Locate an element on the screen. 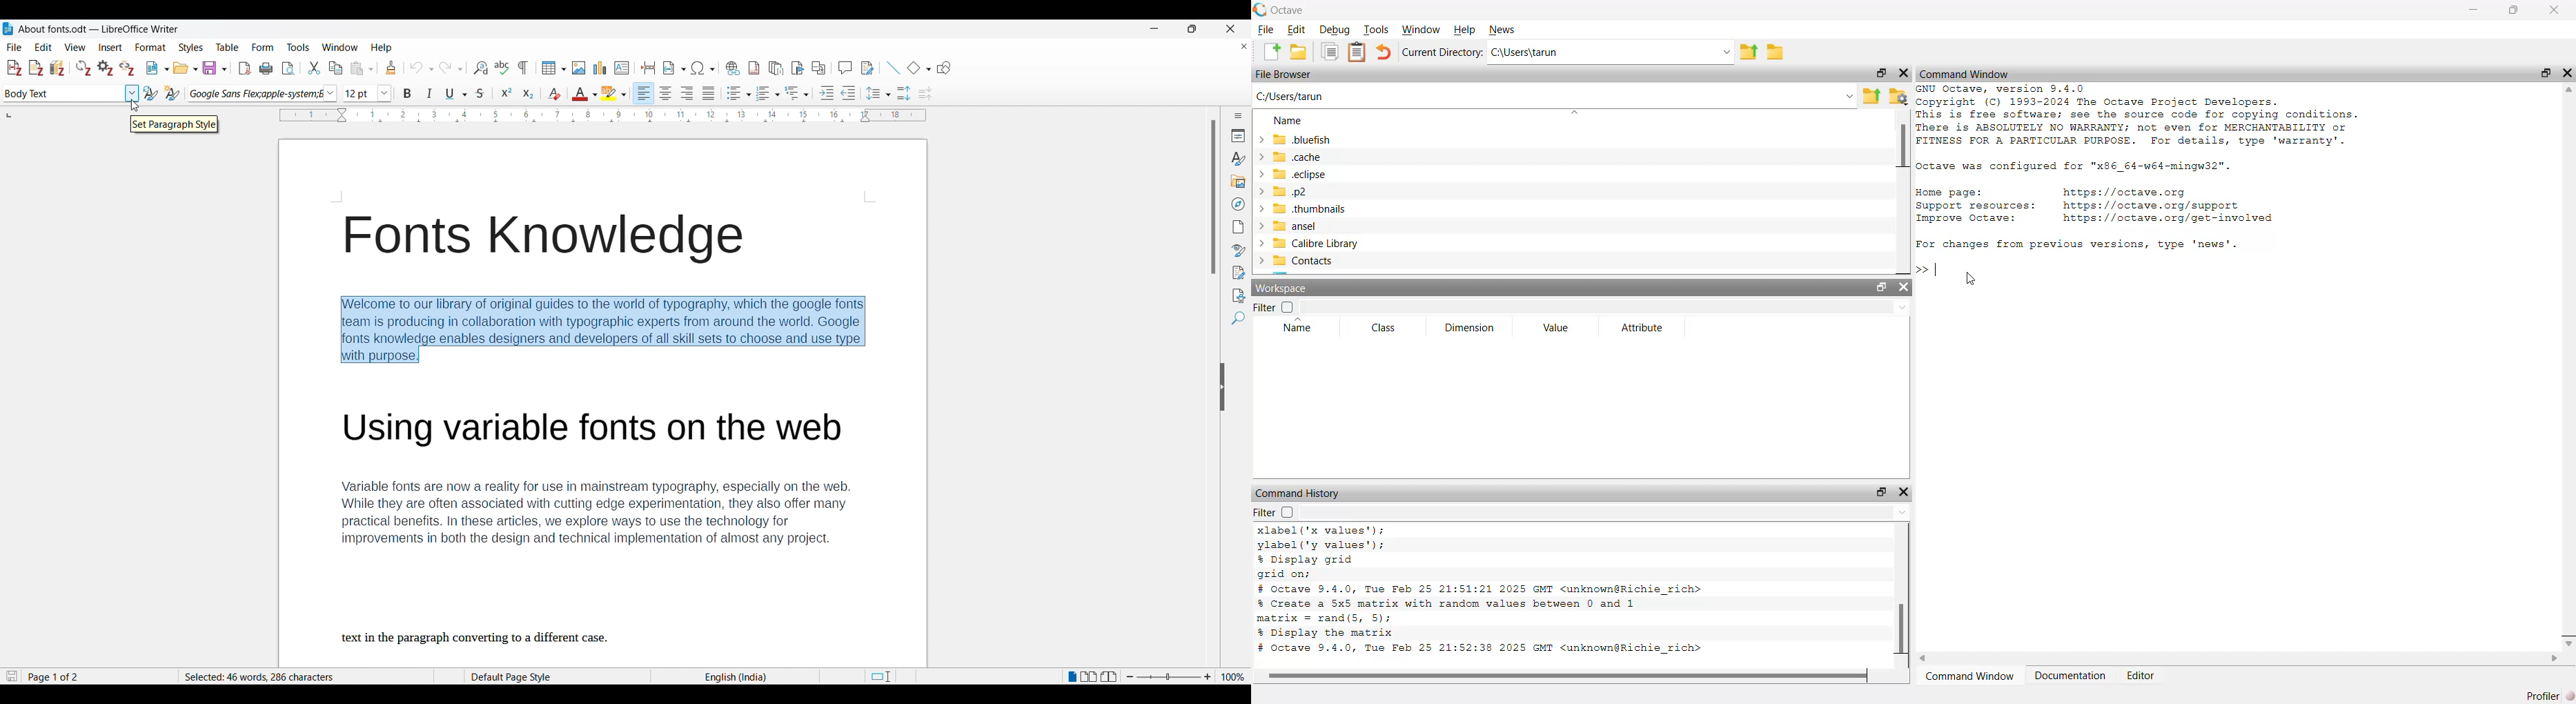 This screenshot has width=2576, height=728. Insert text box is located at coordinates (622, 68).